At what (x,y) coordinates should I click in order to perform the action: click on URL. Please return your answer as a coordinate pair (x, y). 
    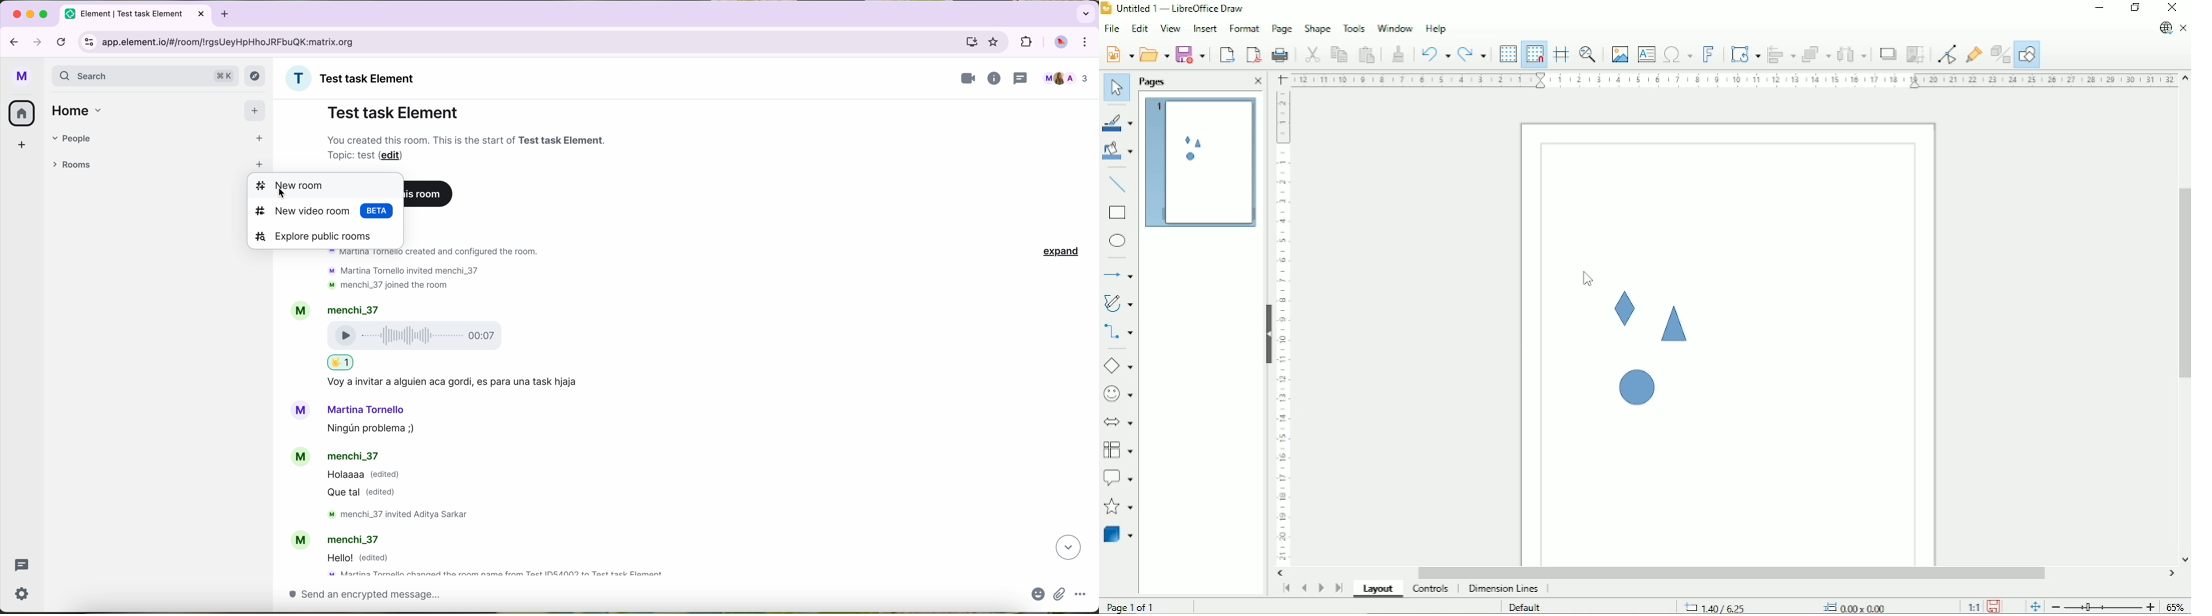
    Looking at the image, I should click on (236, 41).